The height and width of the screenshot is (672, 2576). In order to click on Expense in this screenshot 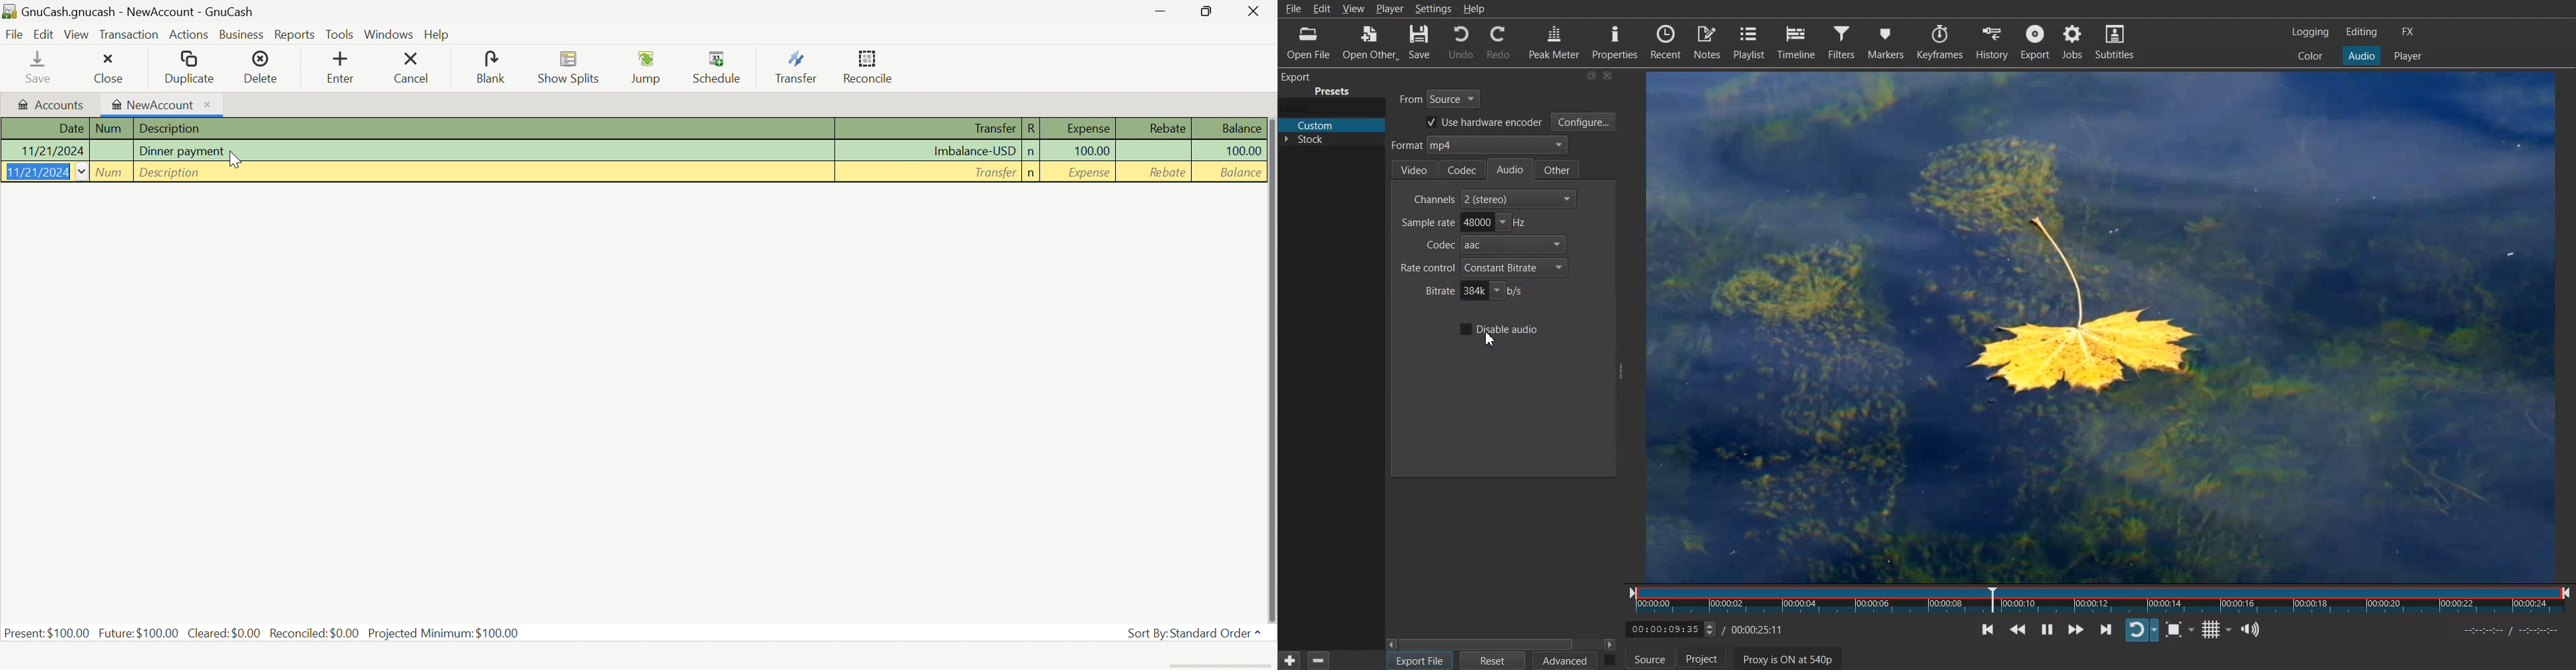, I will do `click(1088, 172)`.